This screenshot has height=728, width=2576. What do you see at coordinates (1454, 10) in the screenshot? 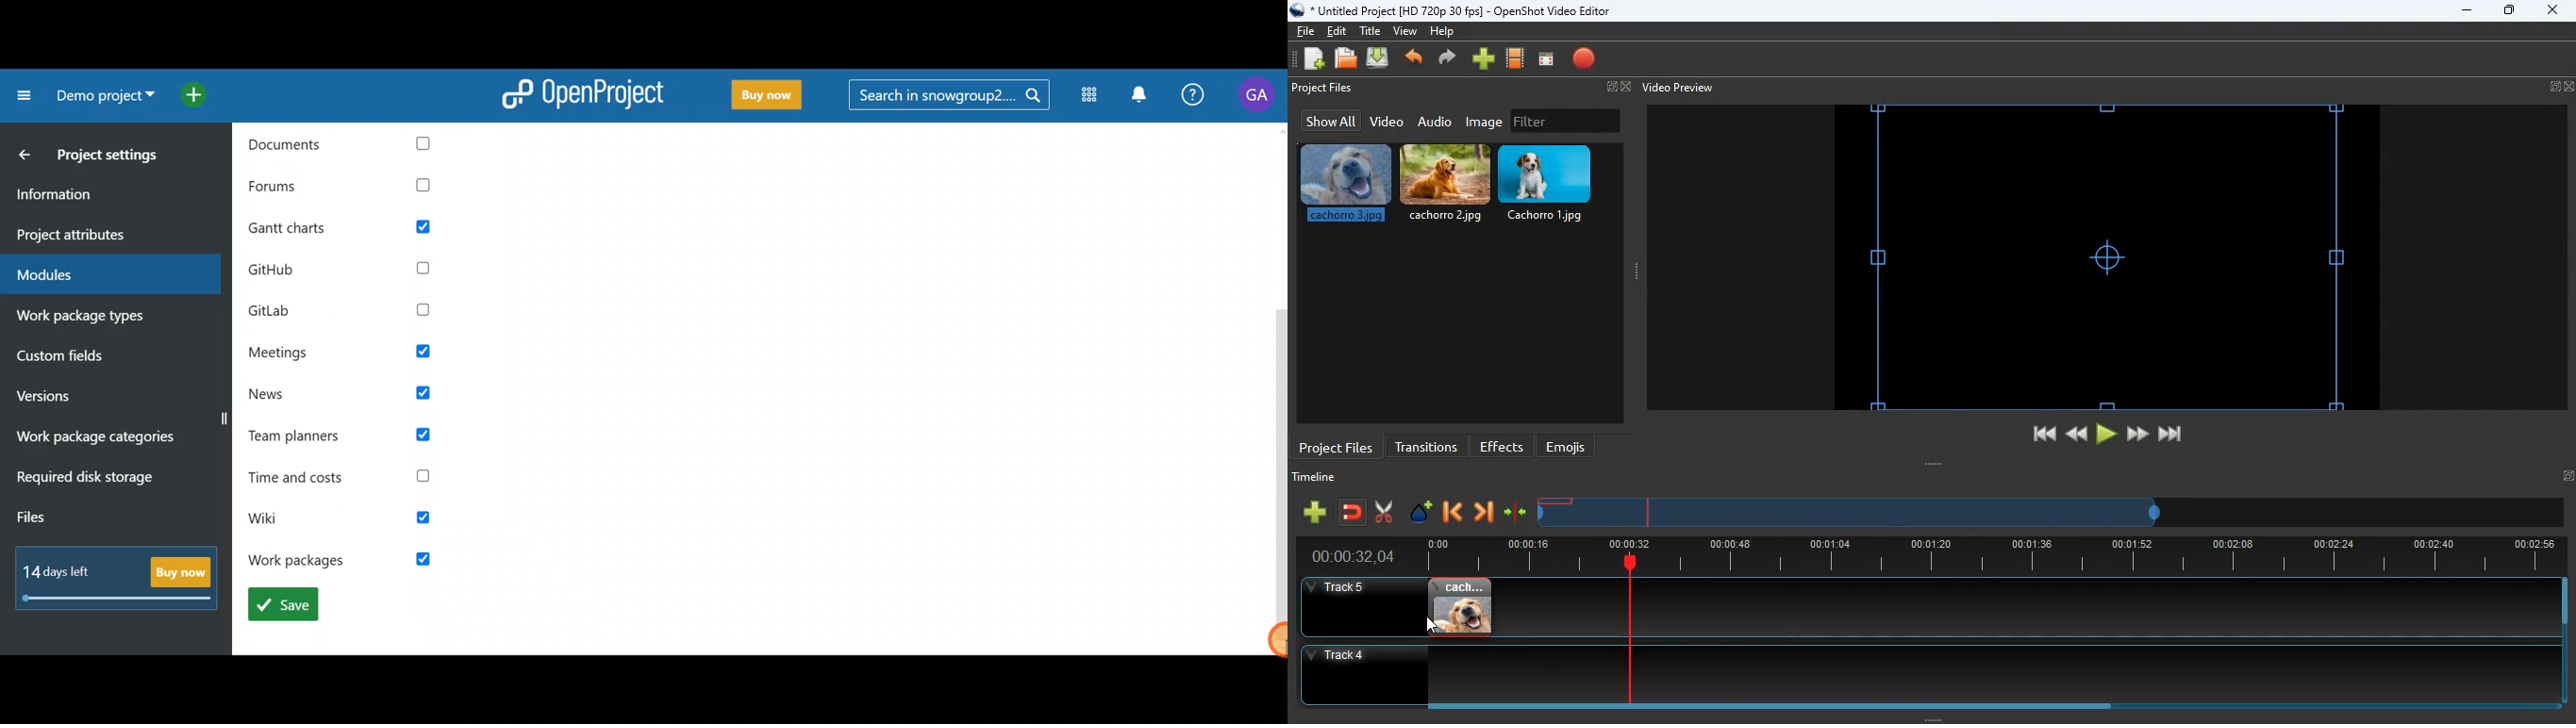
I see `* Untitled Project [HD 720p 30 fps] - OpenShot Video Editor` at bounding box center [1454, 10].